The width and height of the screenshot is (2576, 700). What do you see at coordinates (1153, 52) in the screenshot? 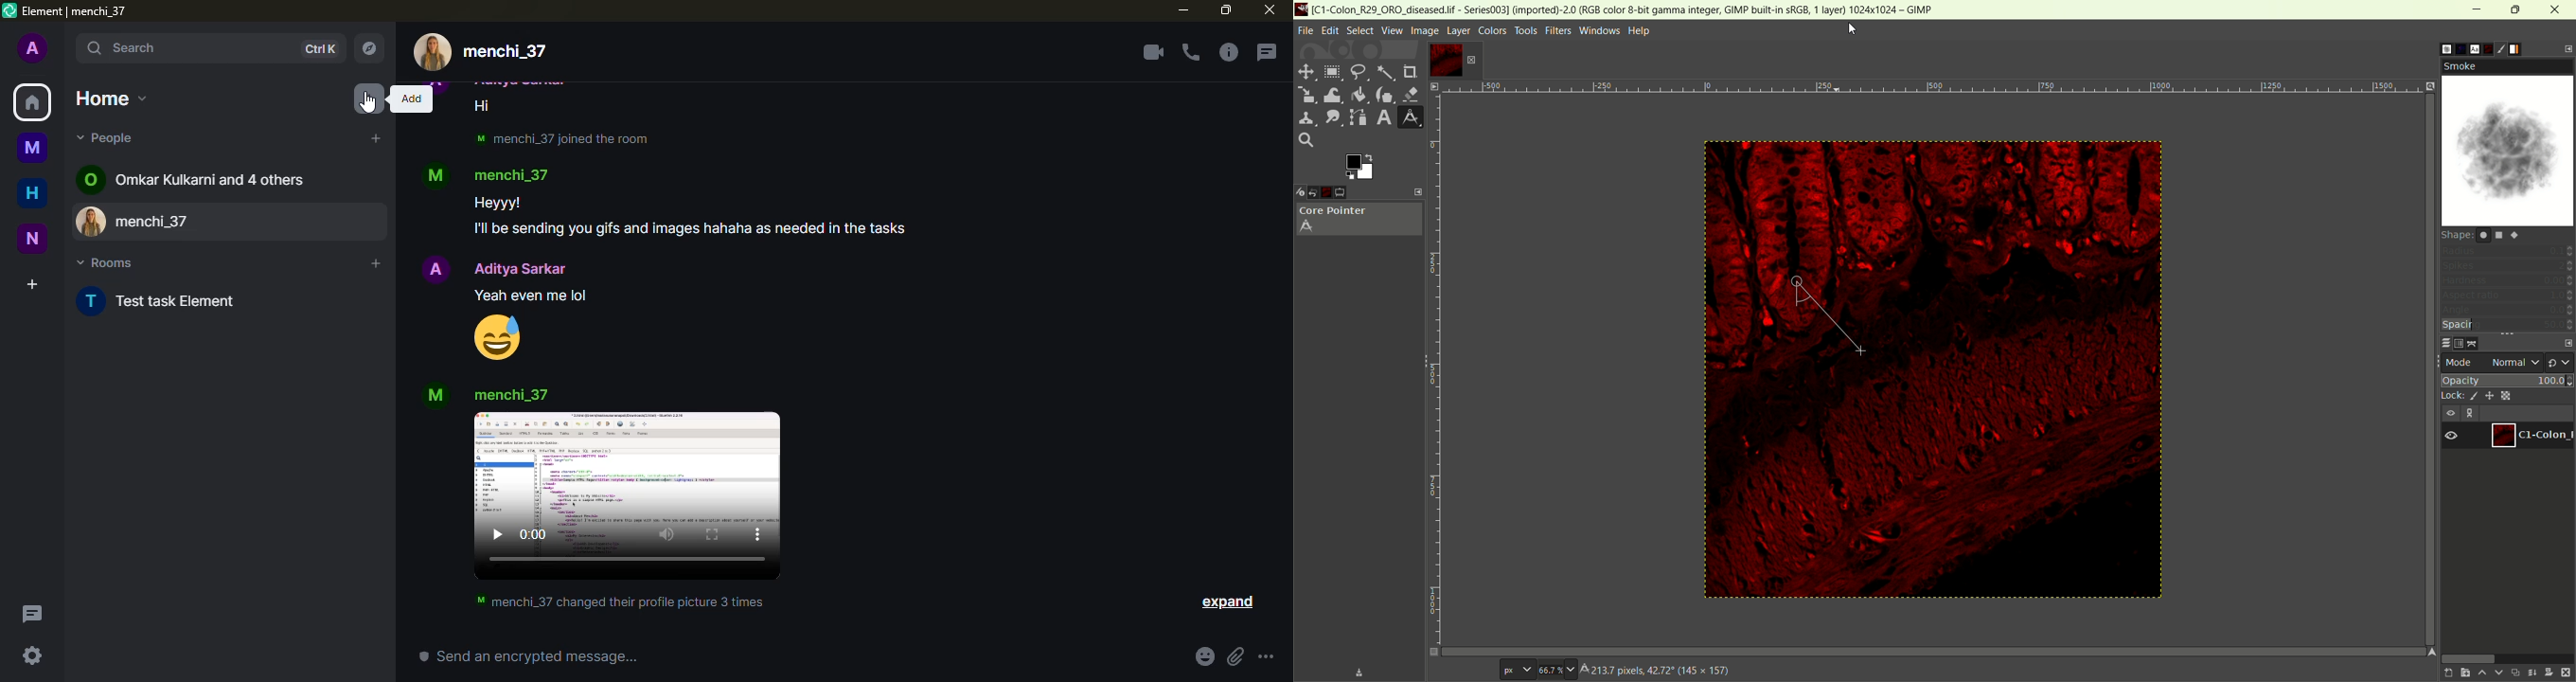
I see `video call` at bounding box center [1153, 52].